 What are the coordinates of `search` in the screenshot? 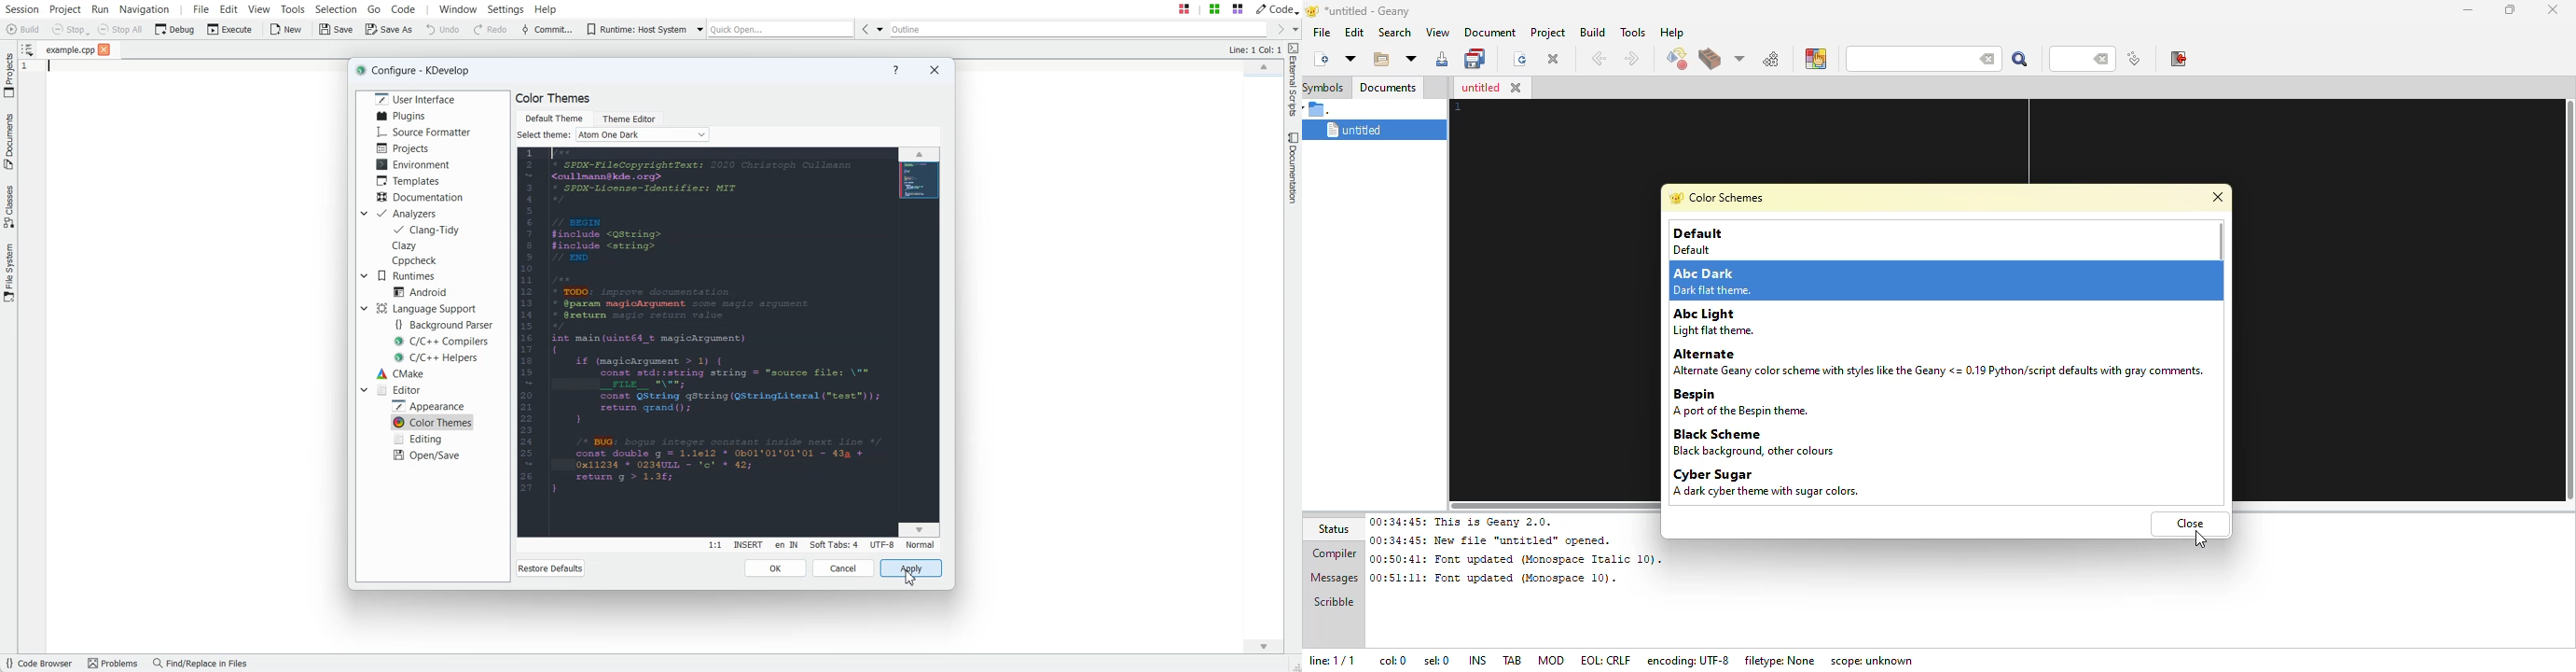 It's located at (1392, 32).